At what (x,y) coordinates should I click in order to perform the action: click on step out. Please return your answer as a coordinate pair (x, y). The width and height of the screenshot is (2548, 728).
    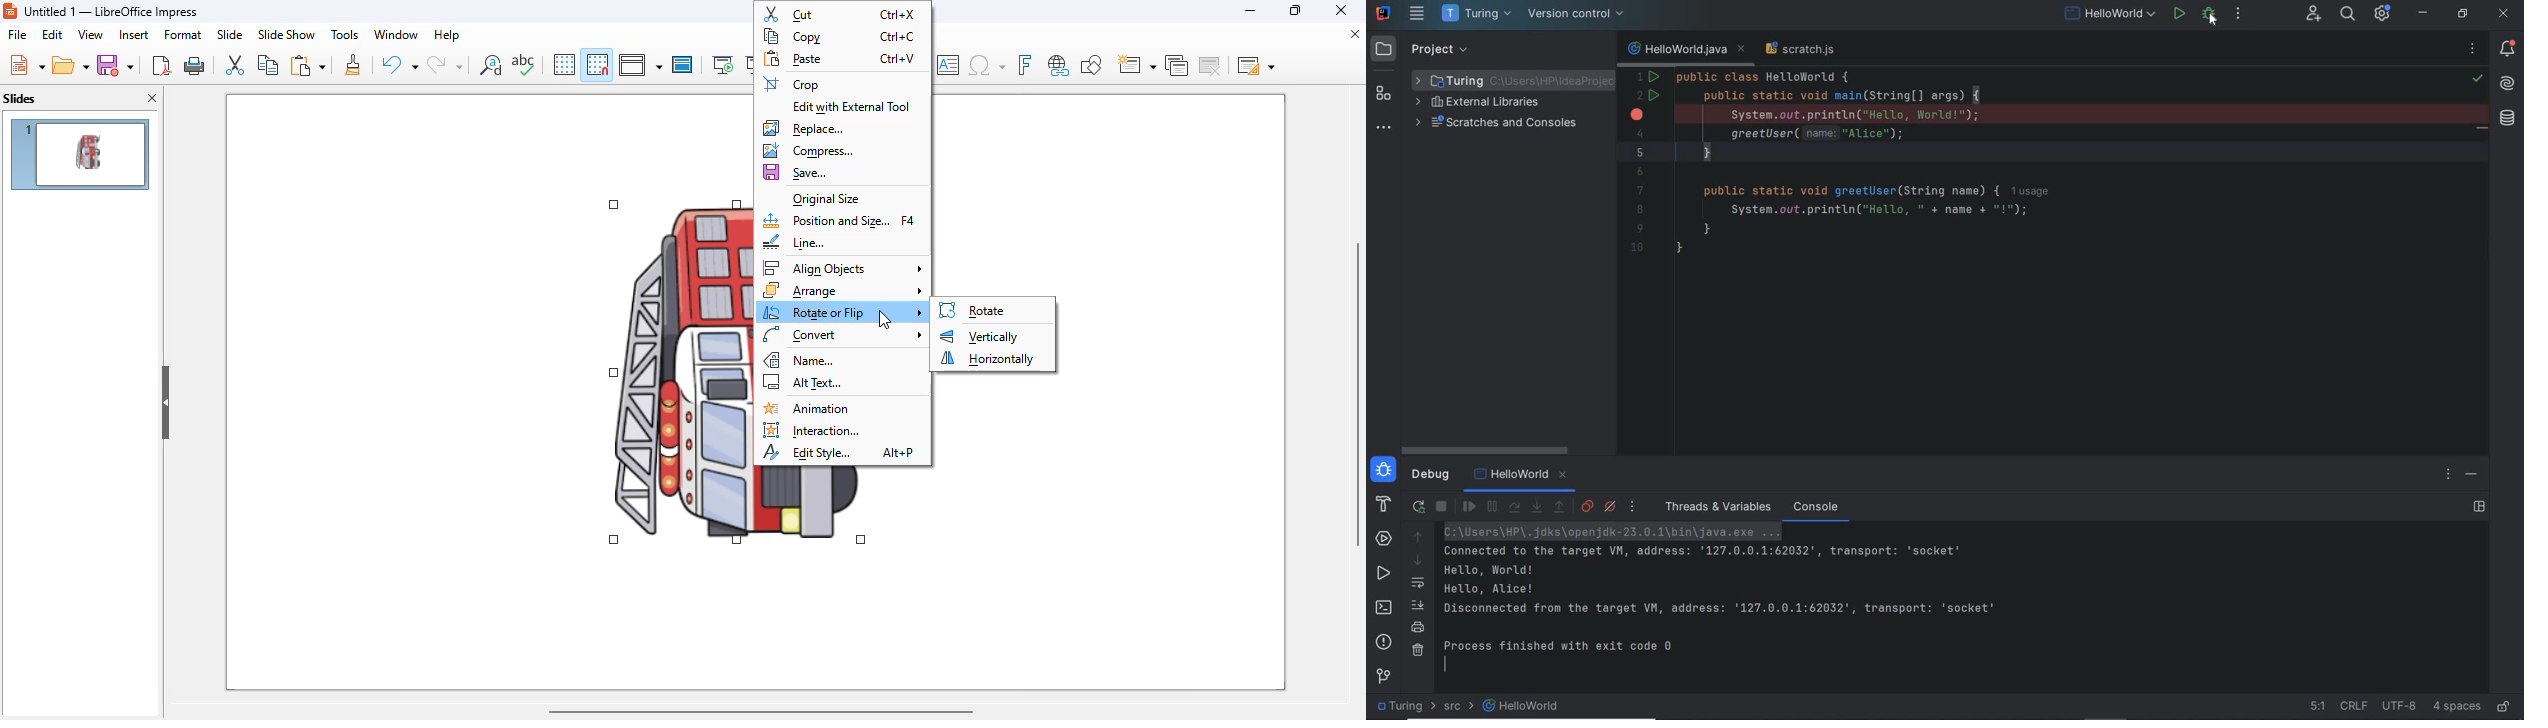
    Looking at the image, I should click on (1560, 509).